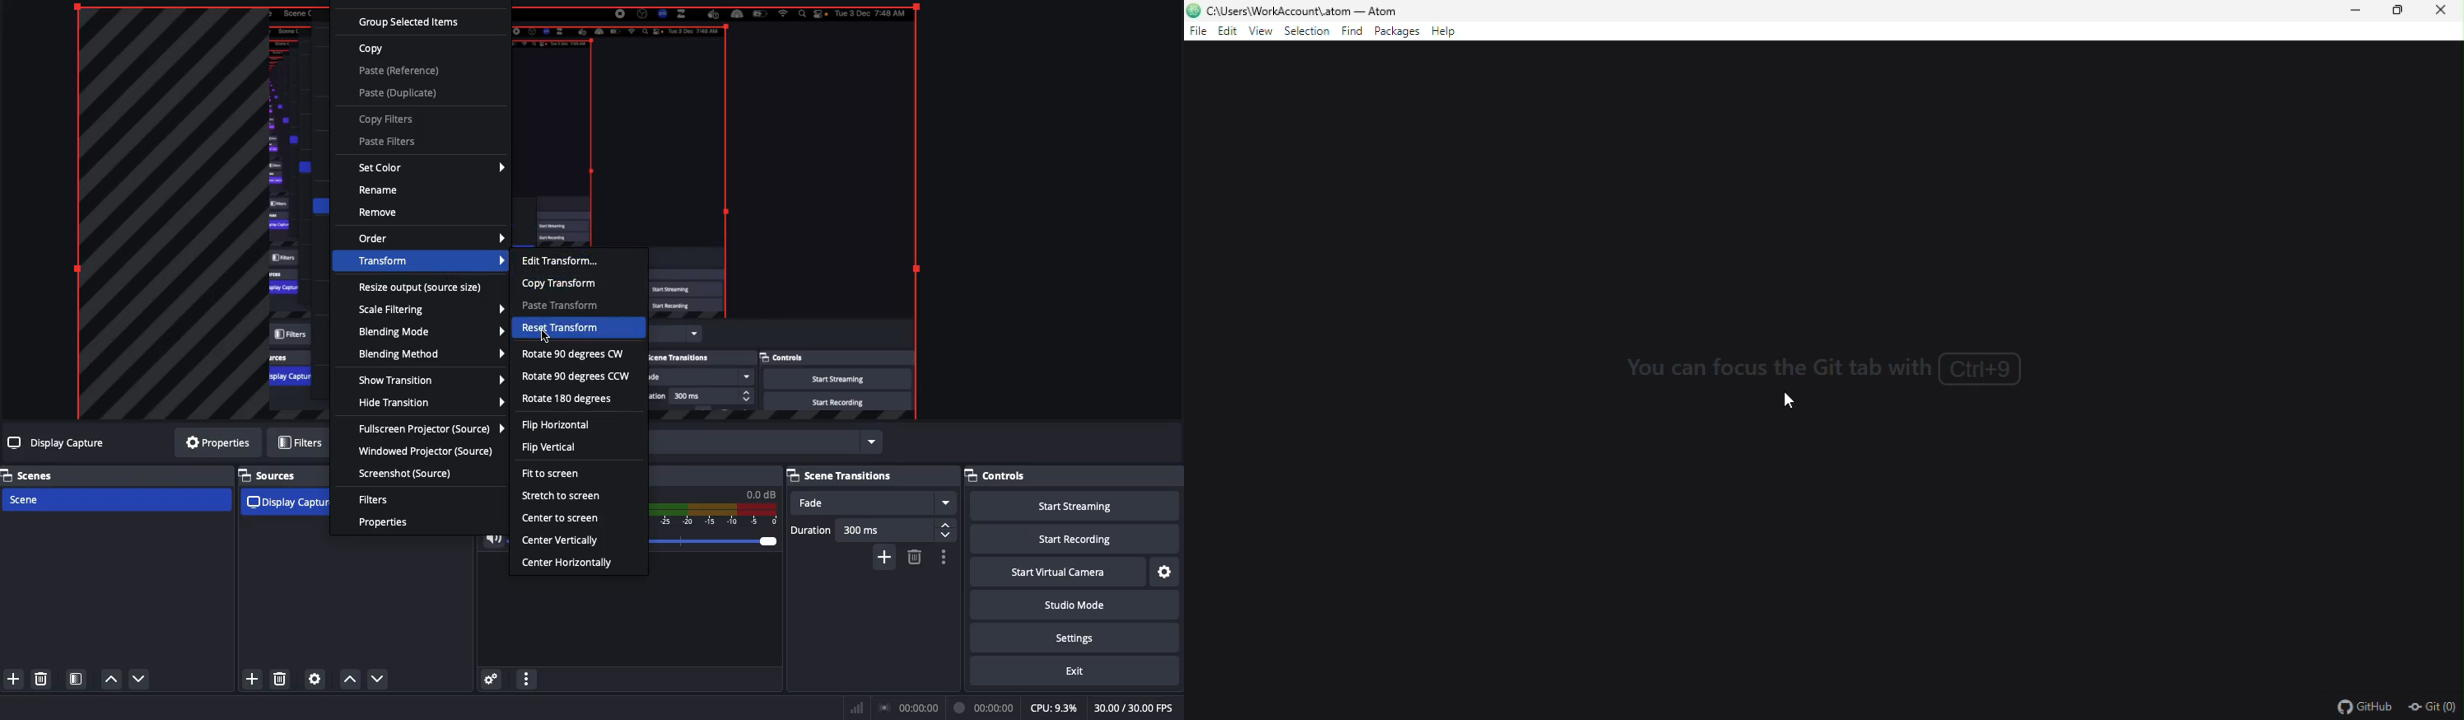  Describe the element at coordinates (1072, 671) in the screenshot. I see `Exit` at that location.